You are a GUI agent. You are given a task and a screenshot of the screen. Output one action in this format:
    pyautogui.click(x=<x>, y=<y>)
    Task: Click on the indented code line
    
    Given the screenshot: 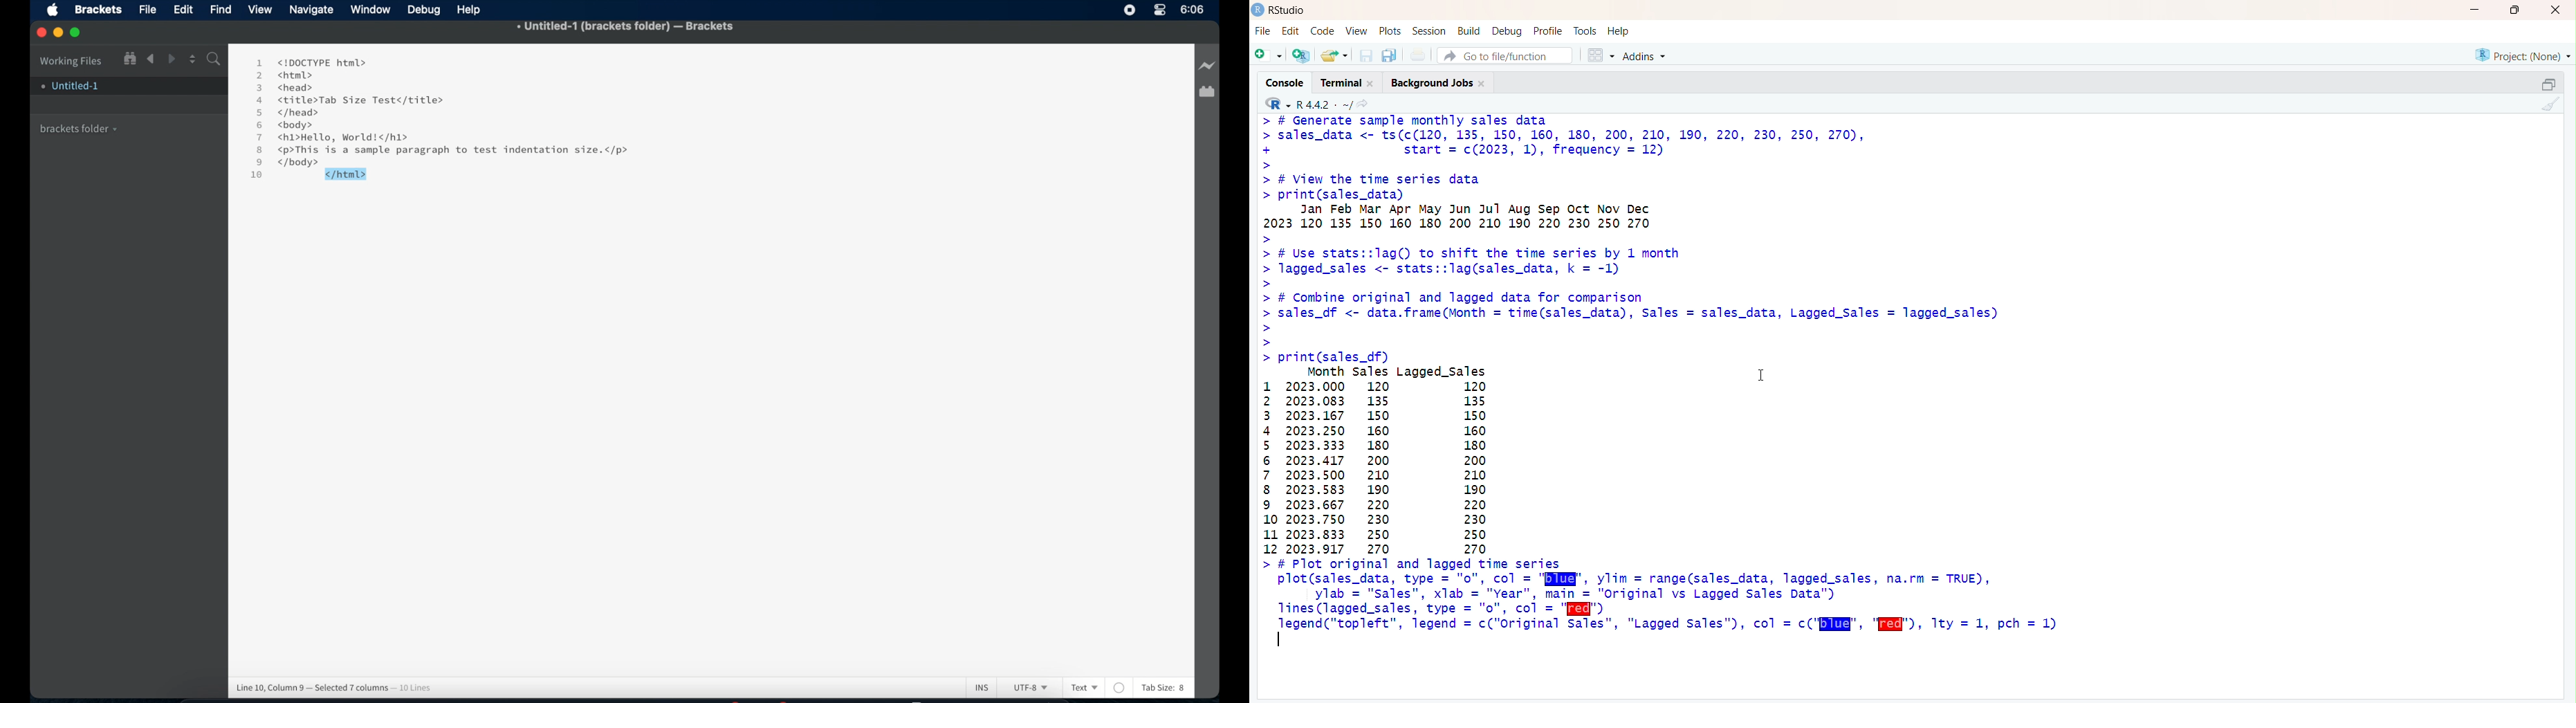 What is the action you would take?
    pyautogui.click(x=346, y=174)
    